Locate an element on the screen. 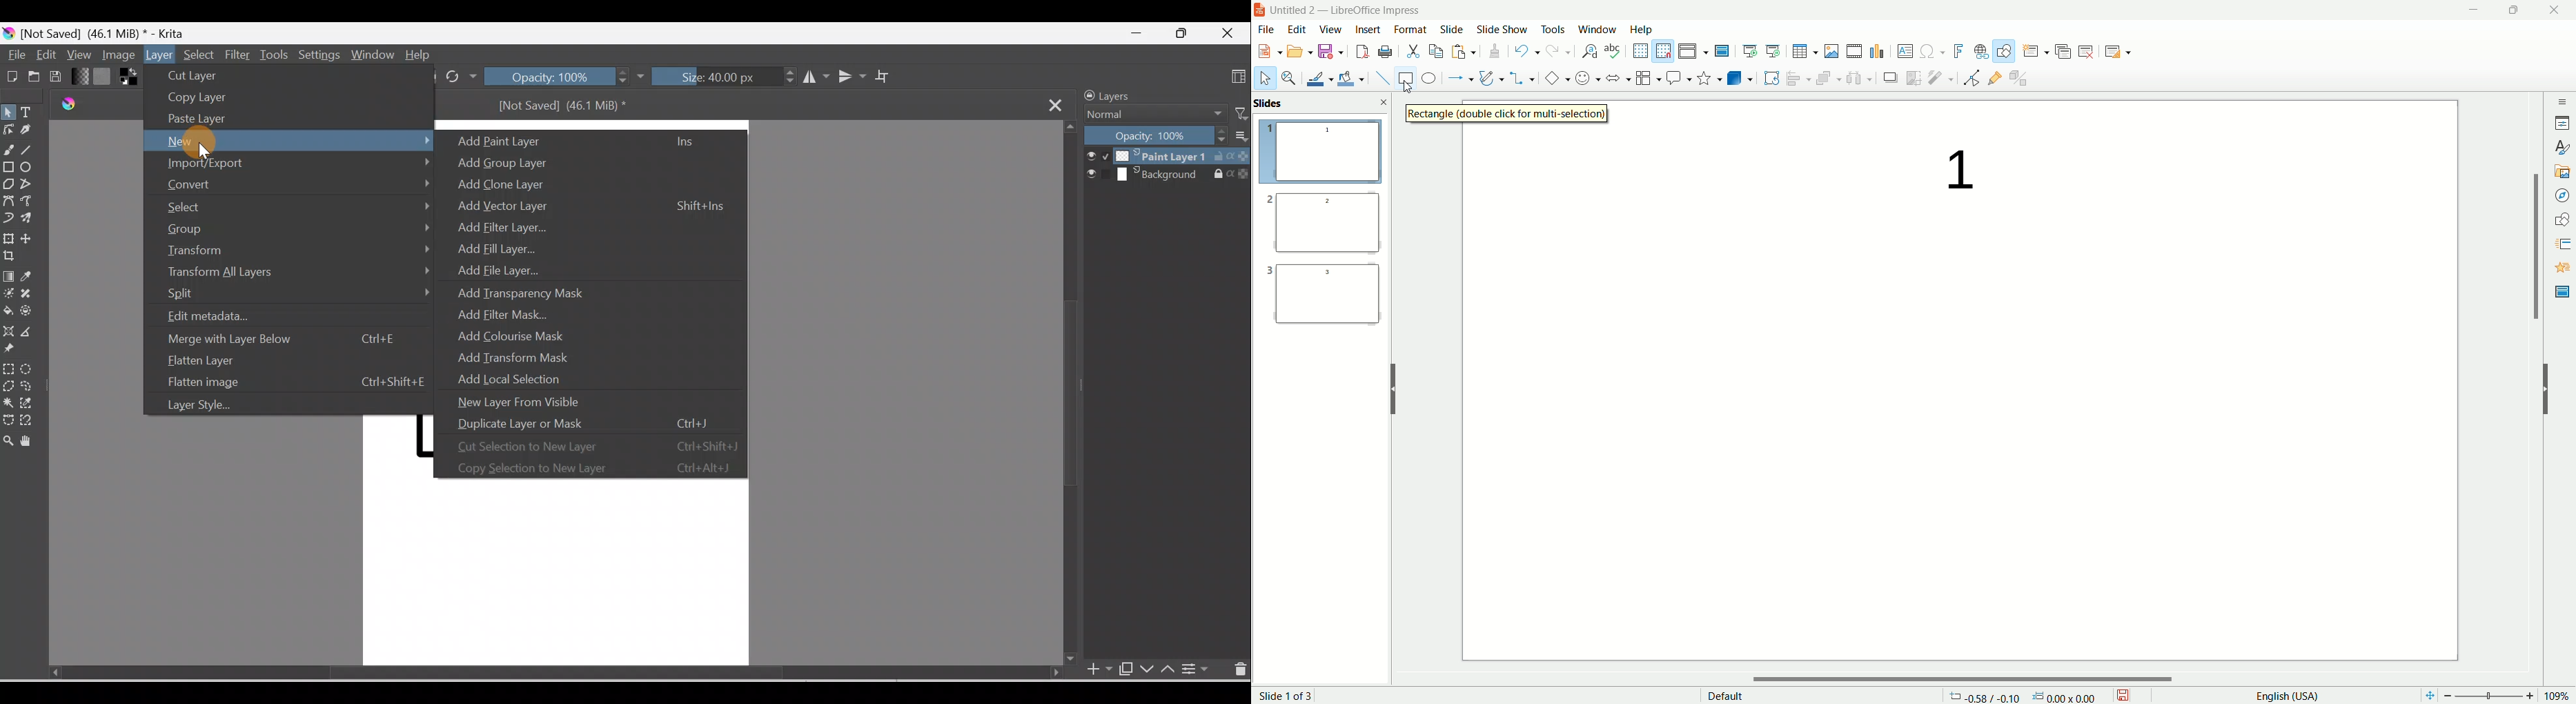 Image resolution: width=2576 pixels, height=728 pixels. Contiguous selection tool is located at coordinates (8, 403).